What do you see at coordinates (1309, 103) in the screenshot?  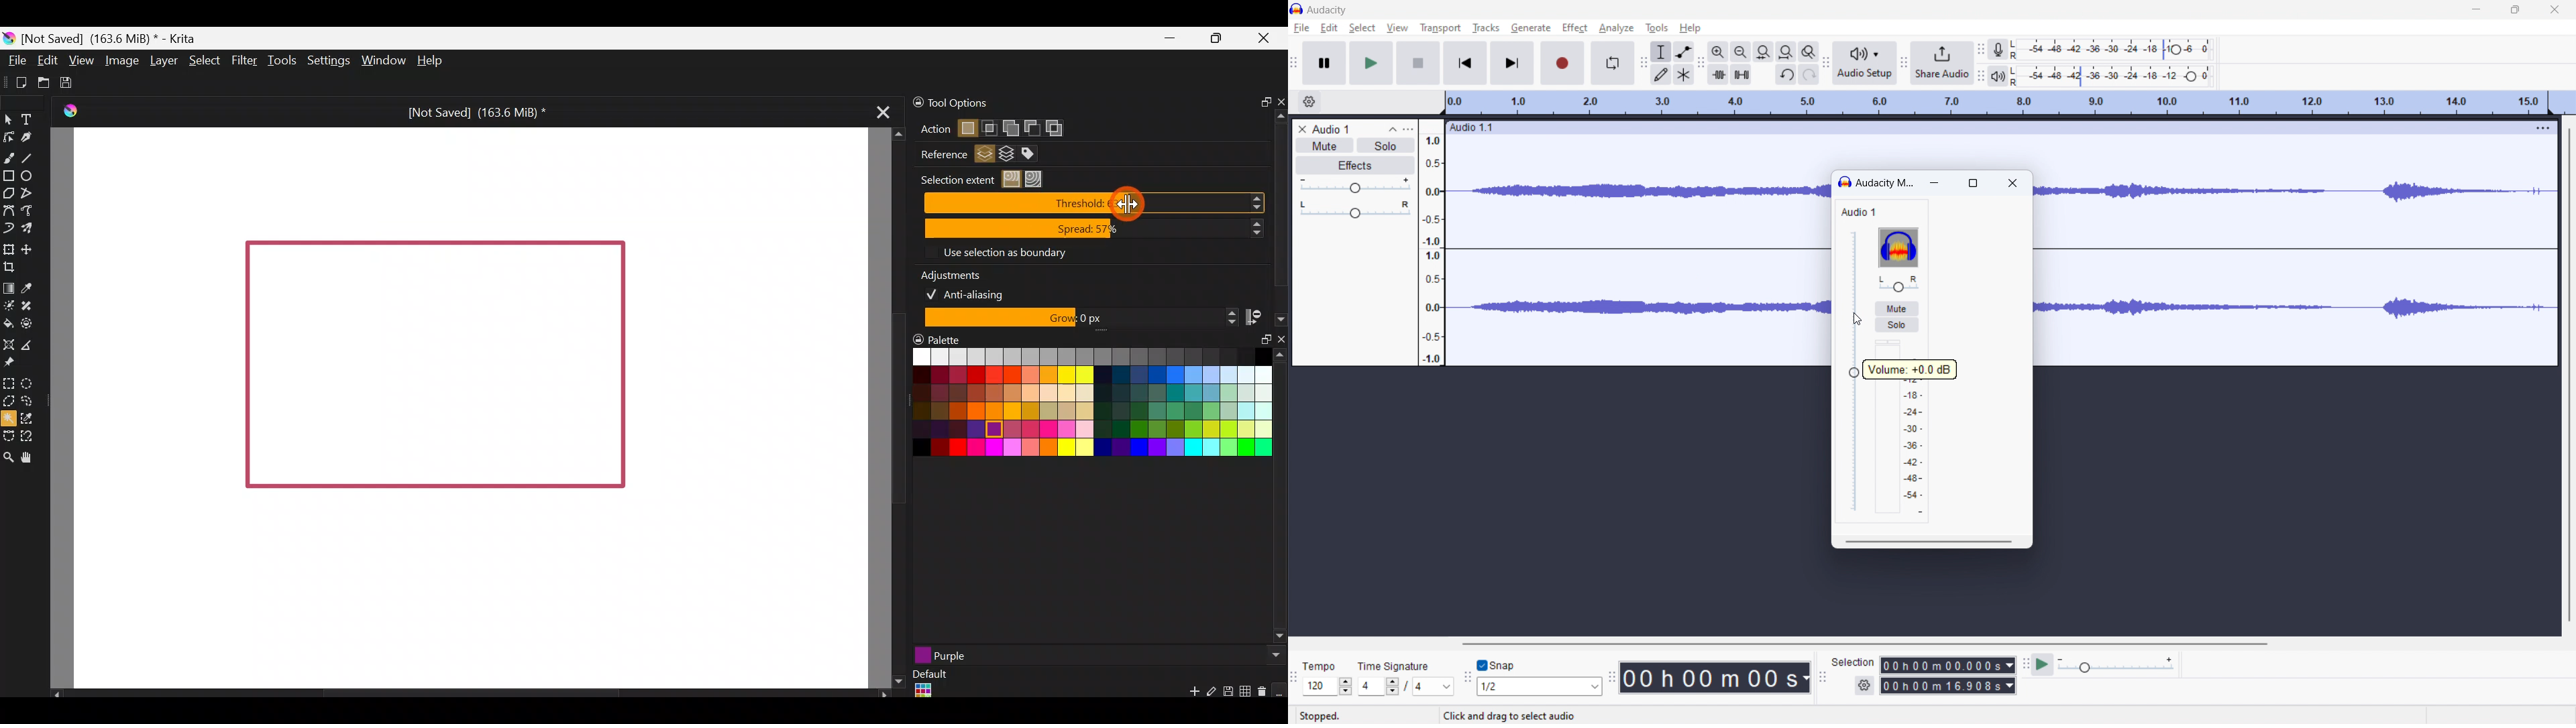 I see `timeline settings` at bounding box center [1309, 103].